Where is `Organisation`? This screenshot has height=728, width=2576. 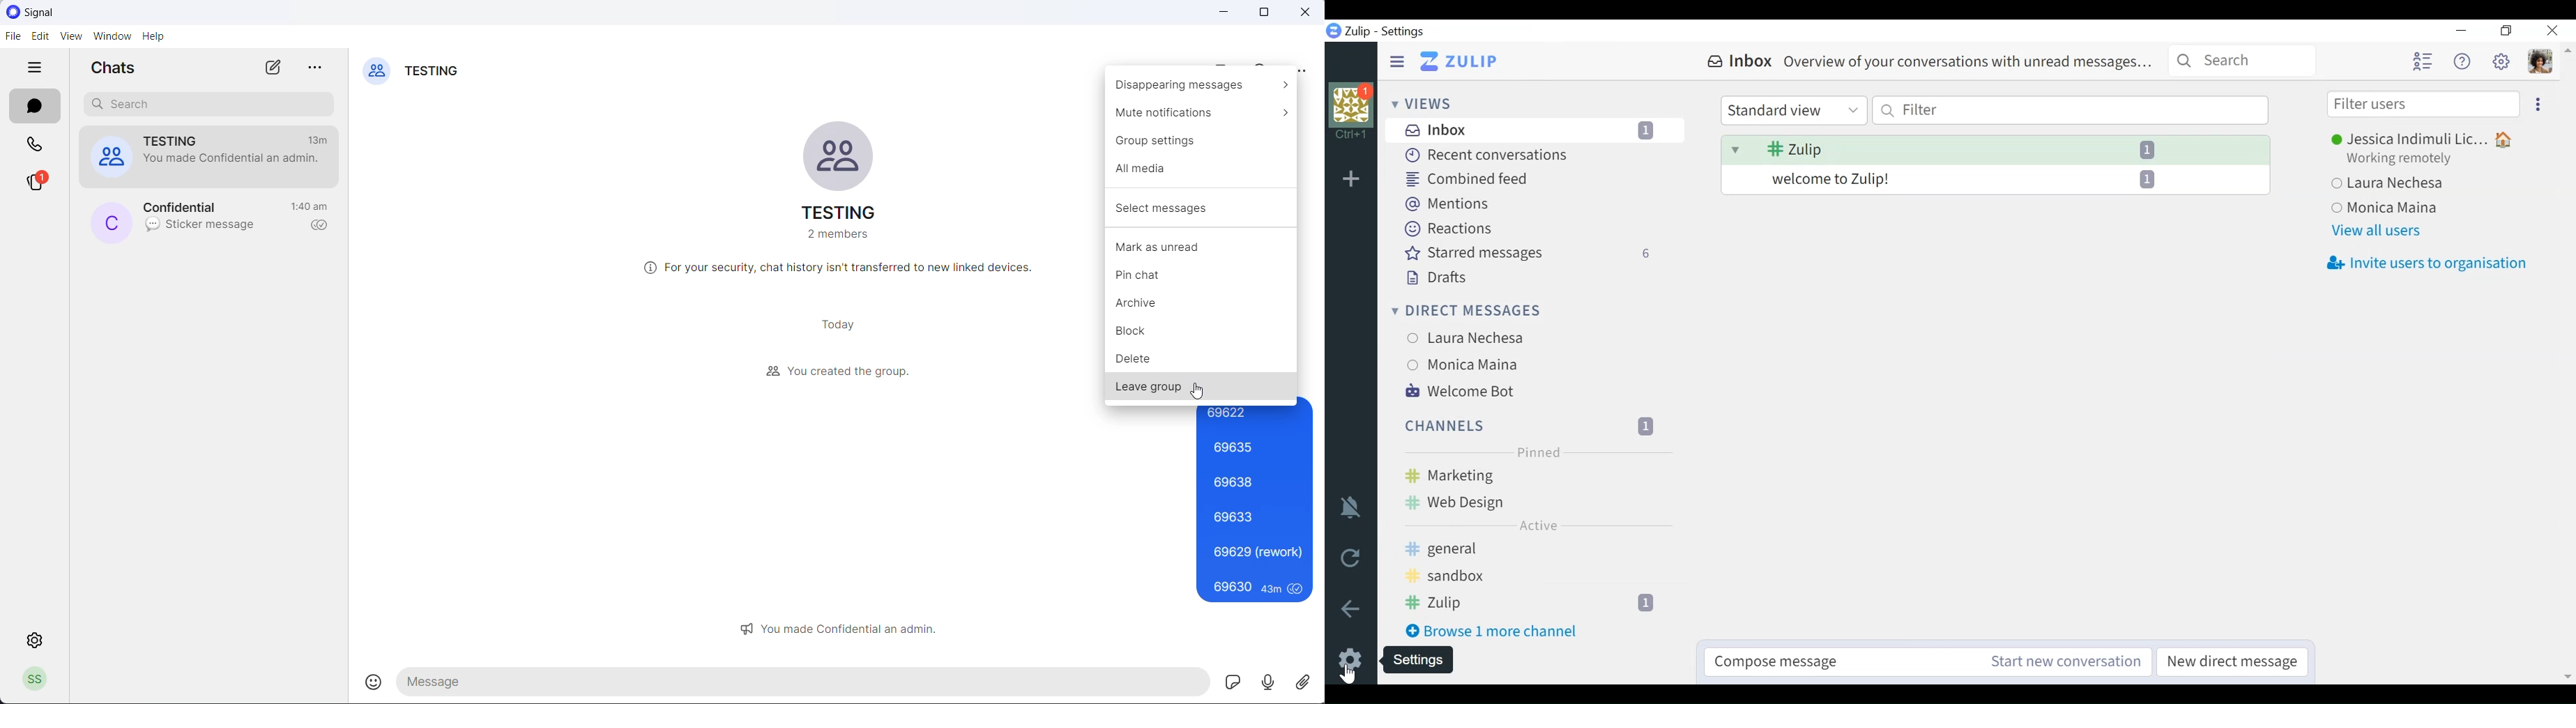
Organisation is located at coordinates (1355, 111).